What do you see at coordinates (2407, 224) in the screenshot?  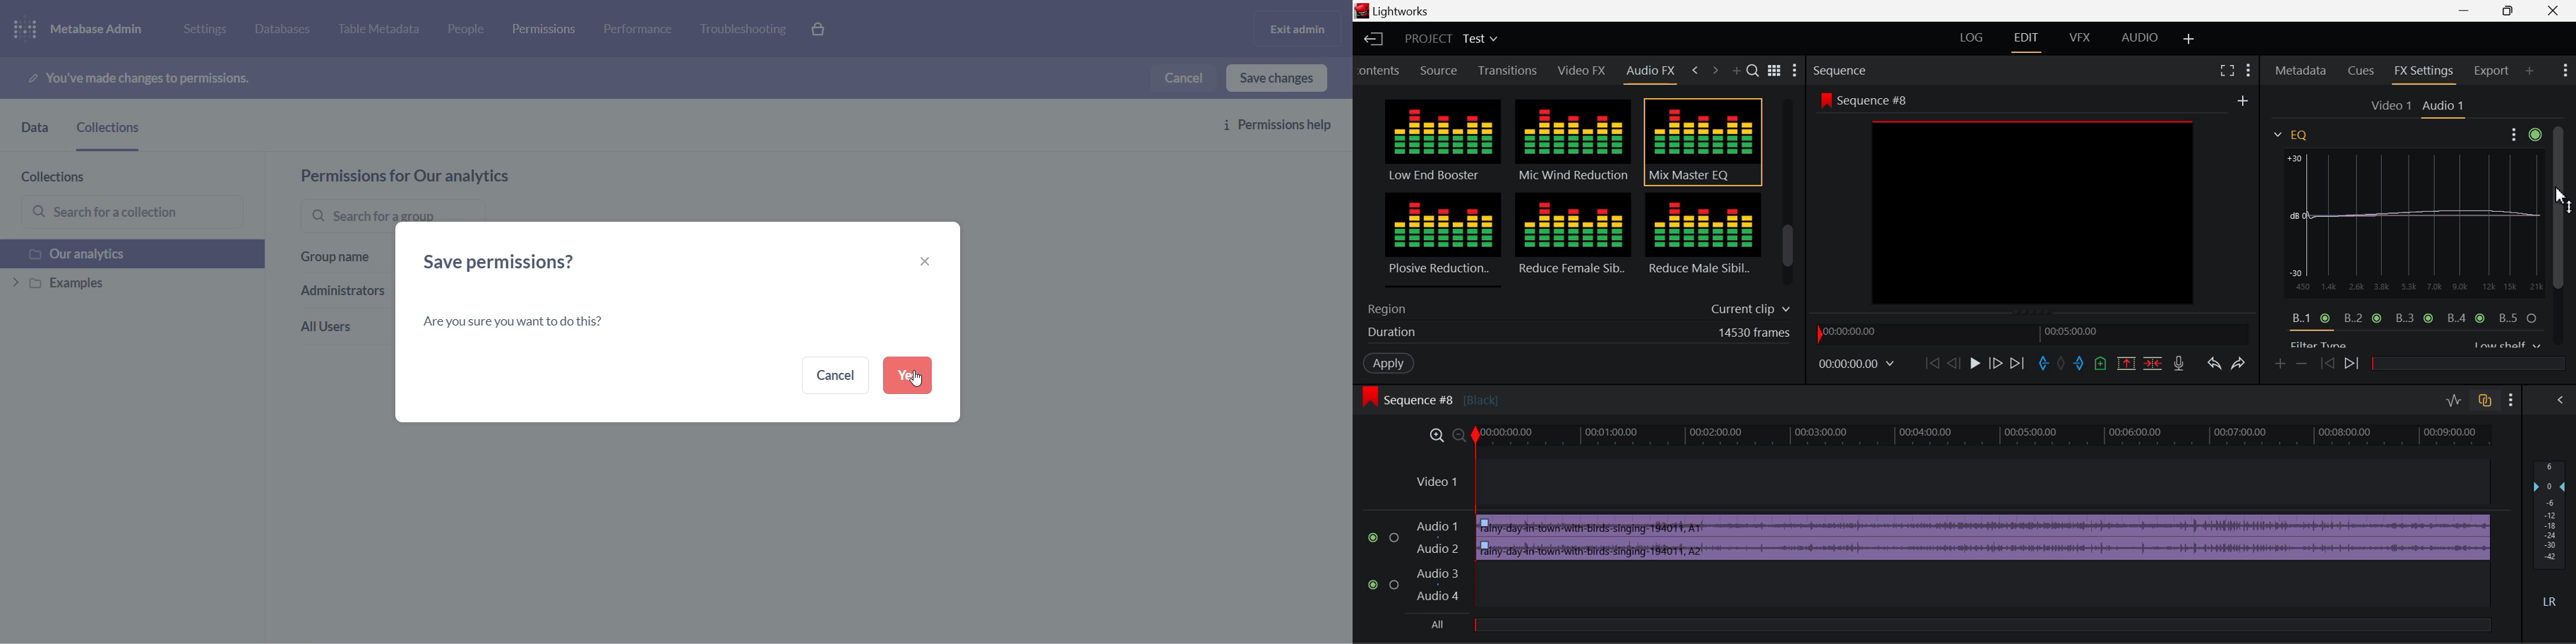 I see `EQ Graph` at bounding box center [2407, 224].